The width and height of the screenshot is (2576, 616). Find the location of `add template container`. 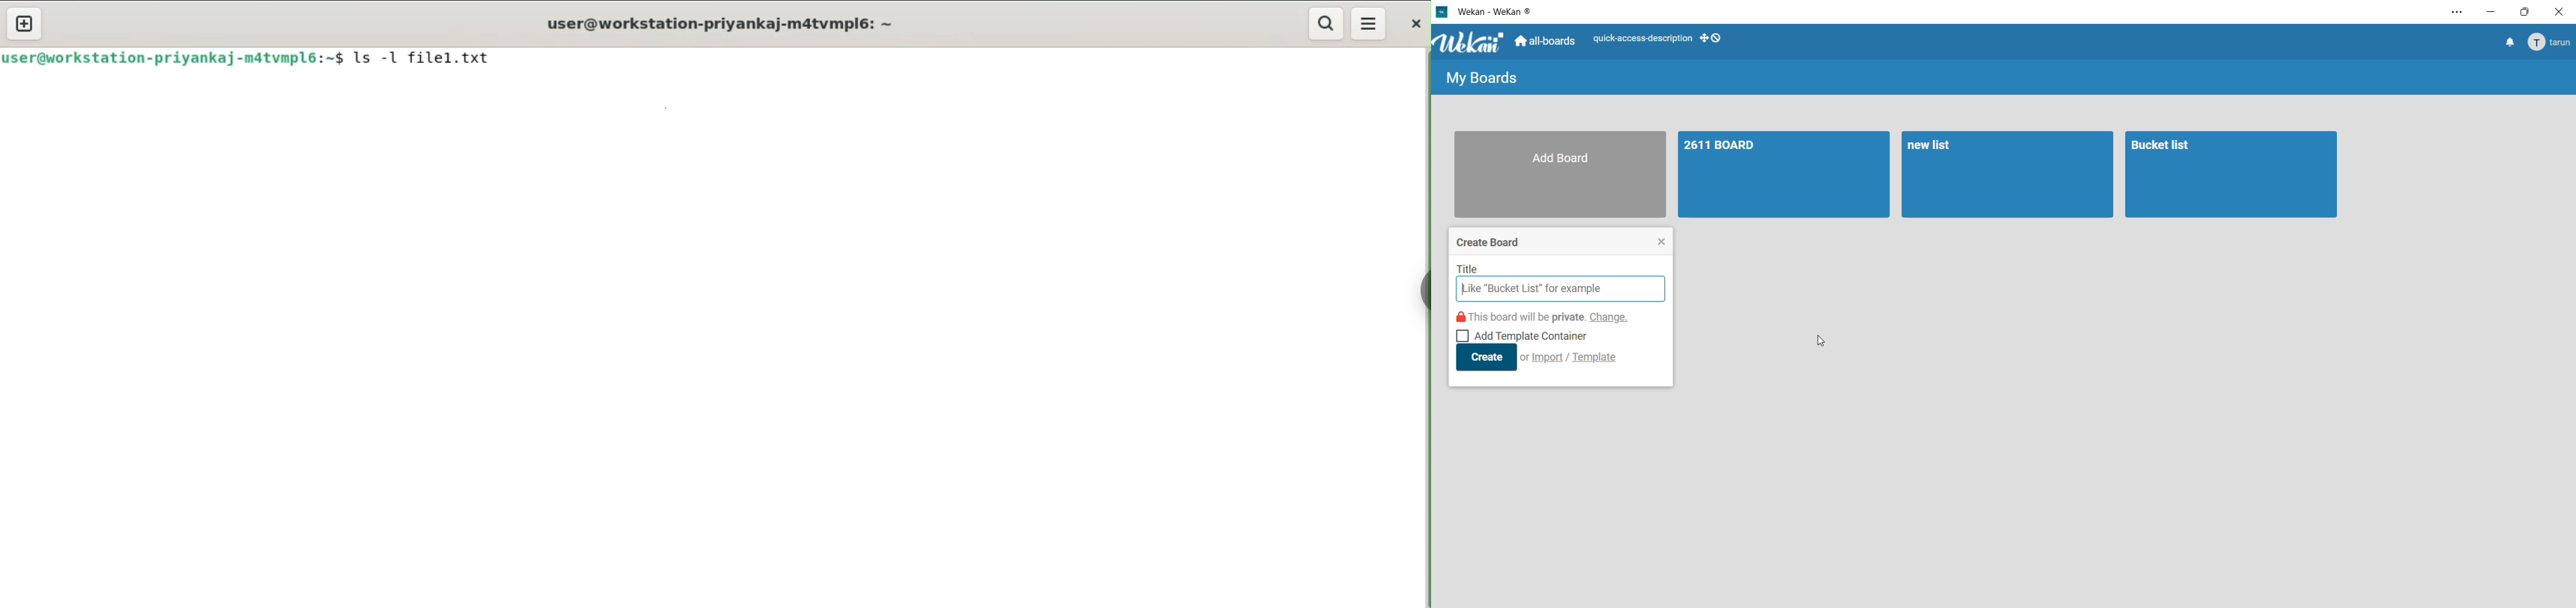

add template container is located at coordinates (1524, 335).